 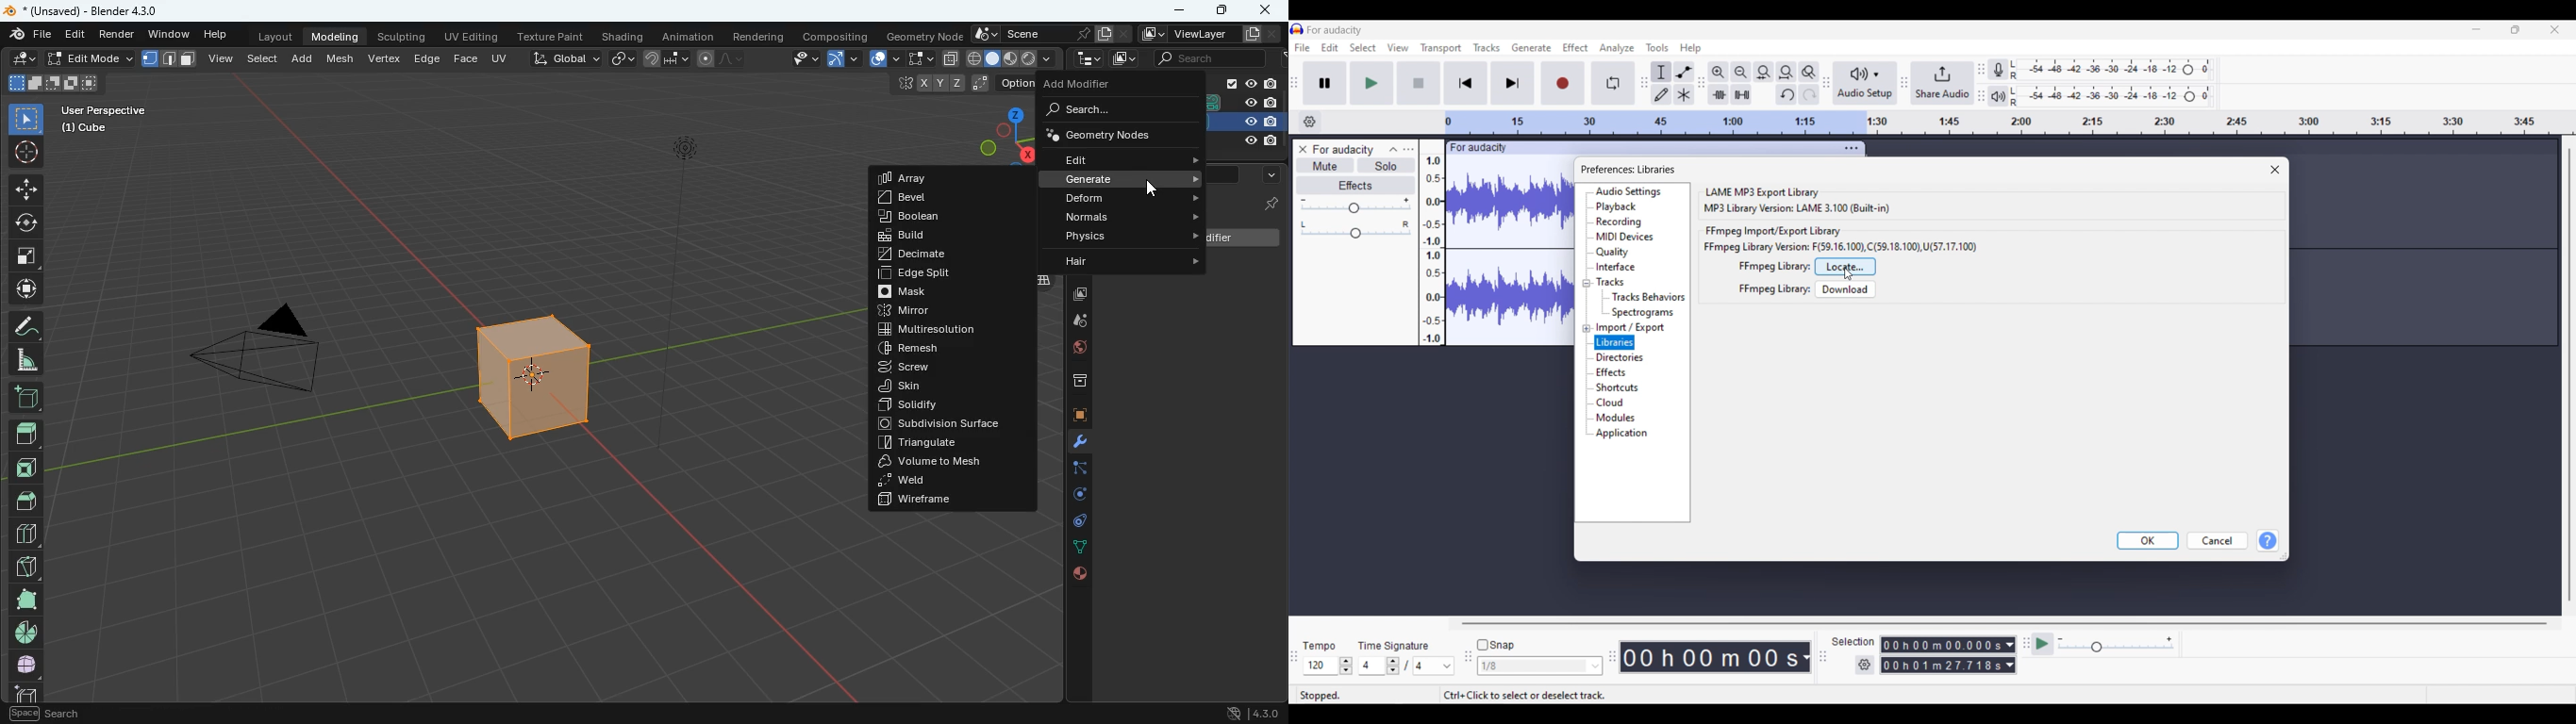 I want to click on preferences: libraries, so click(x=1629, y=170).